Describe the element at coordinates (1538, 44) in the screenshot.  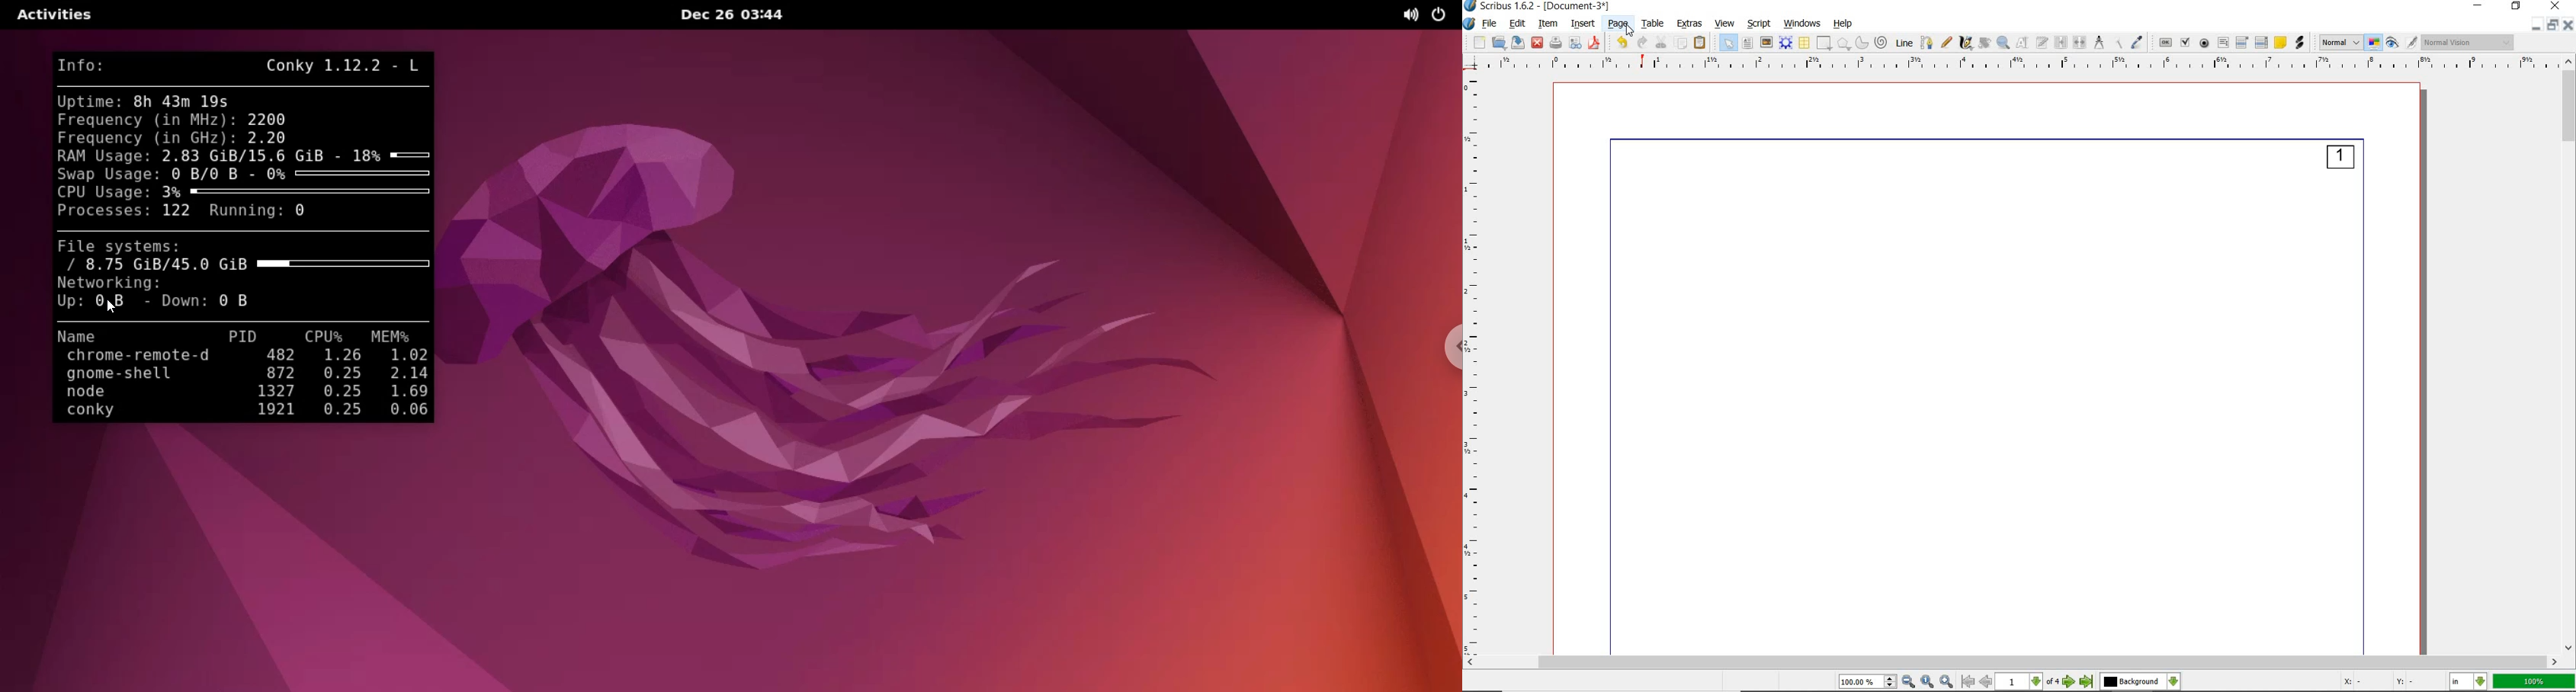
I see `close` at that location.